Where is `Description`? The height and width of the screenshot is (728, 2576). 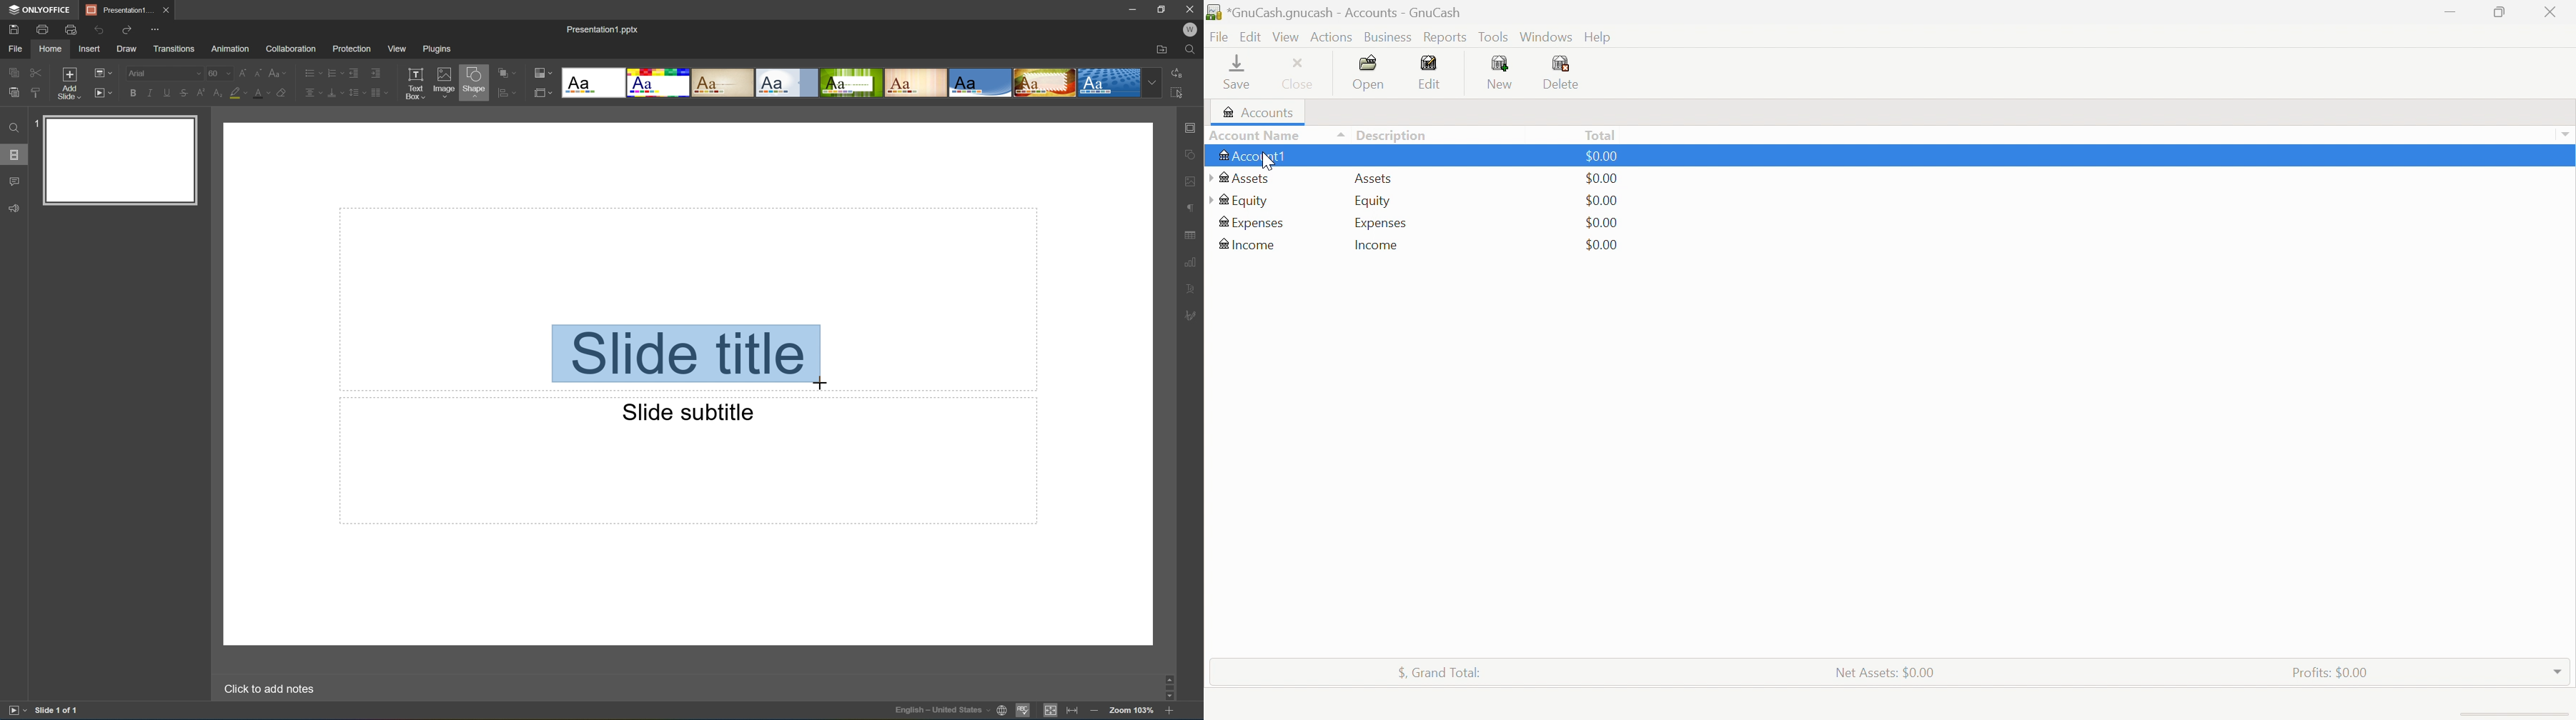 Description is located at coordinates (1392, 135).